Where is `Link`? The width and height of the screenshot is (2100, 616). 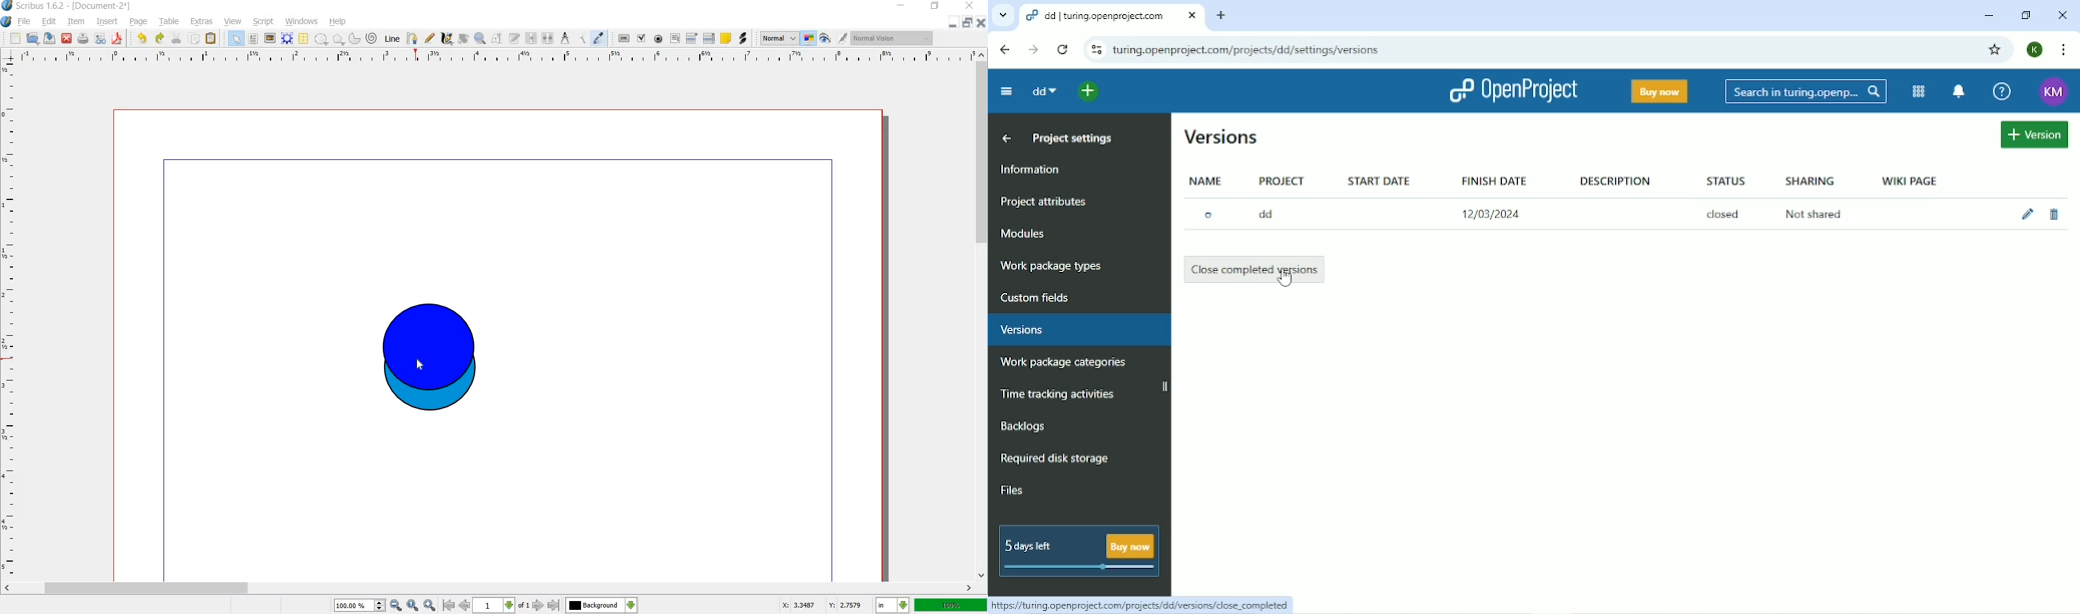 Link is located at coordinates (1146, 605).